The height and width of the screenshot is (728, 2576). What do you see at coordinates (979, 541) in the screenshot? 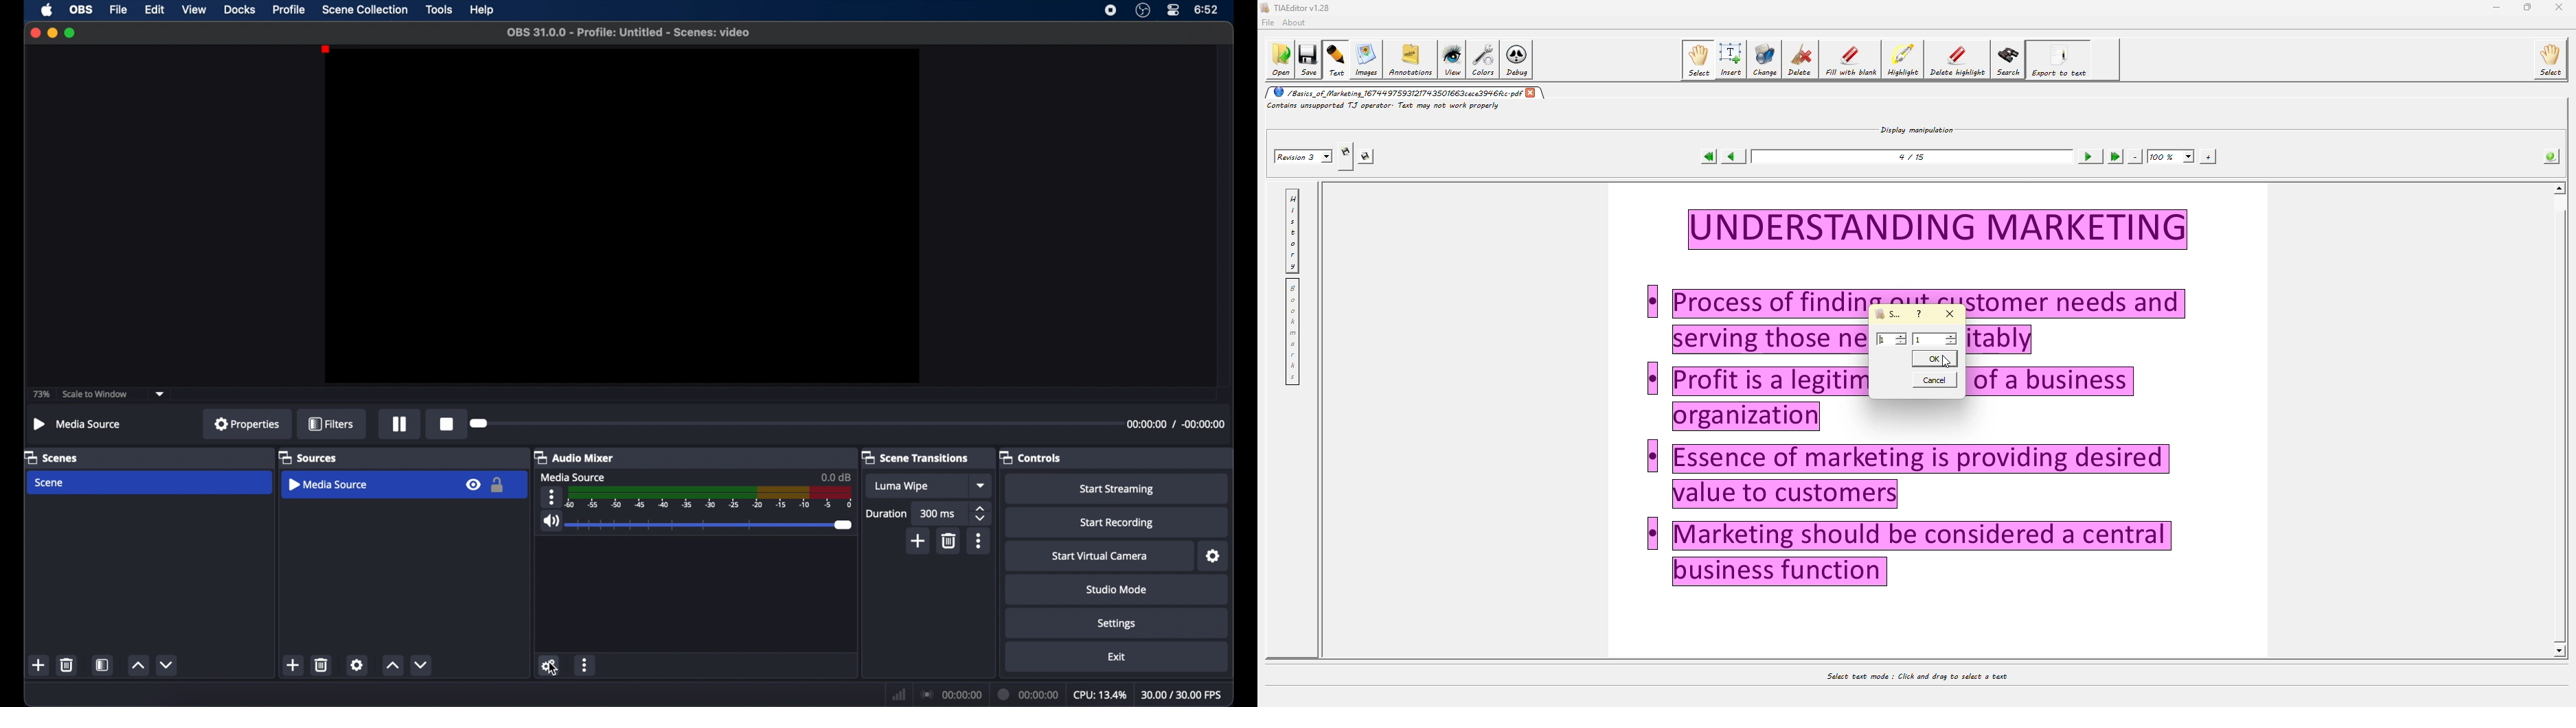
I see `more options` at bounding box center [979, 541].